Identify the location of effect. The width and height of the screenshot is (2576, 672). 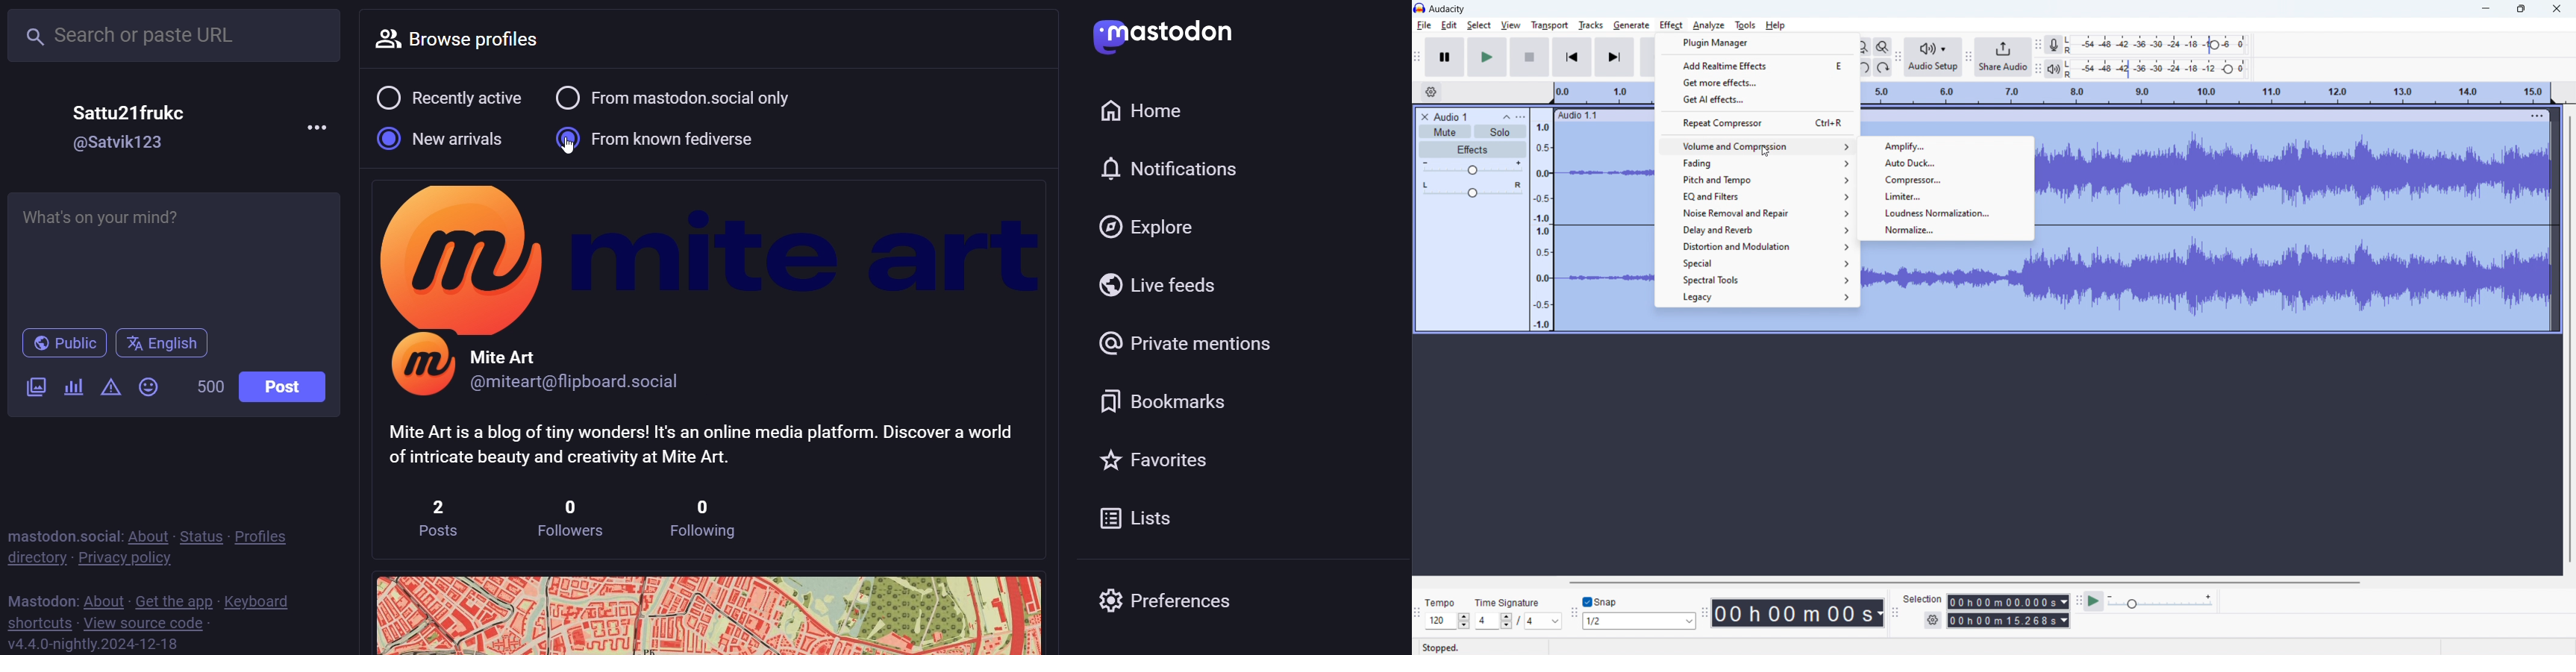
(1672, 26).